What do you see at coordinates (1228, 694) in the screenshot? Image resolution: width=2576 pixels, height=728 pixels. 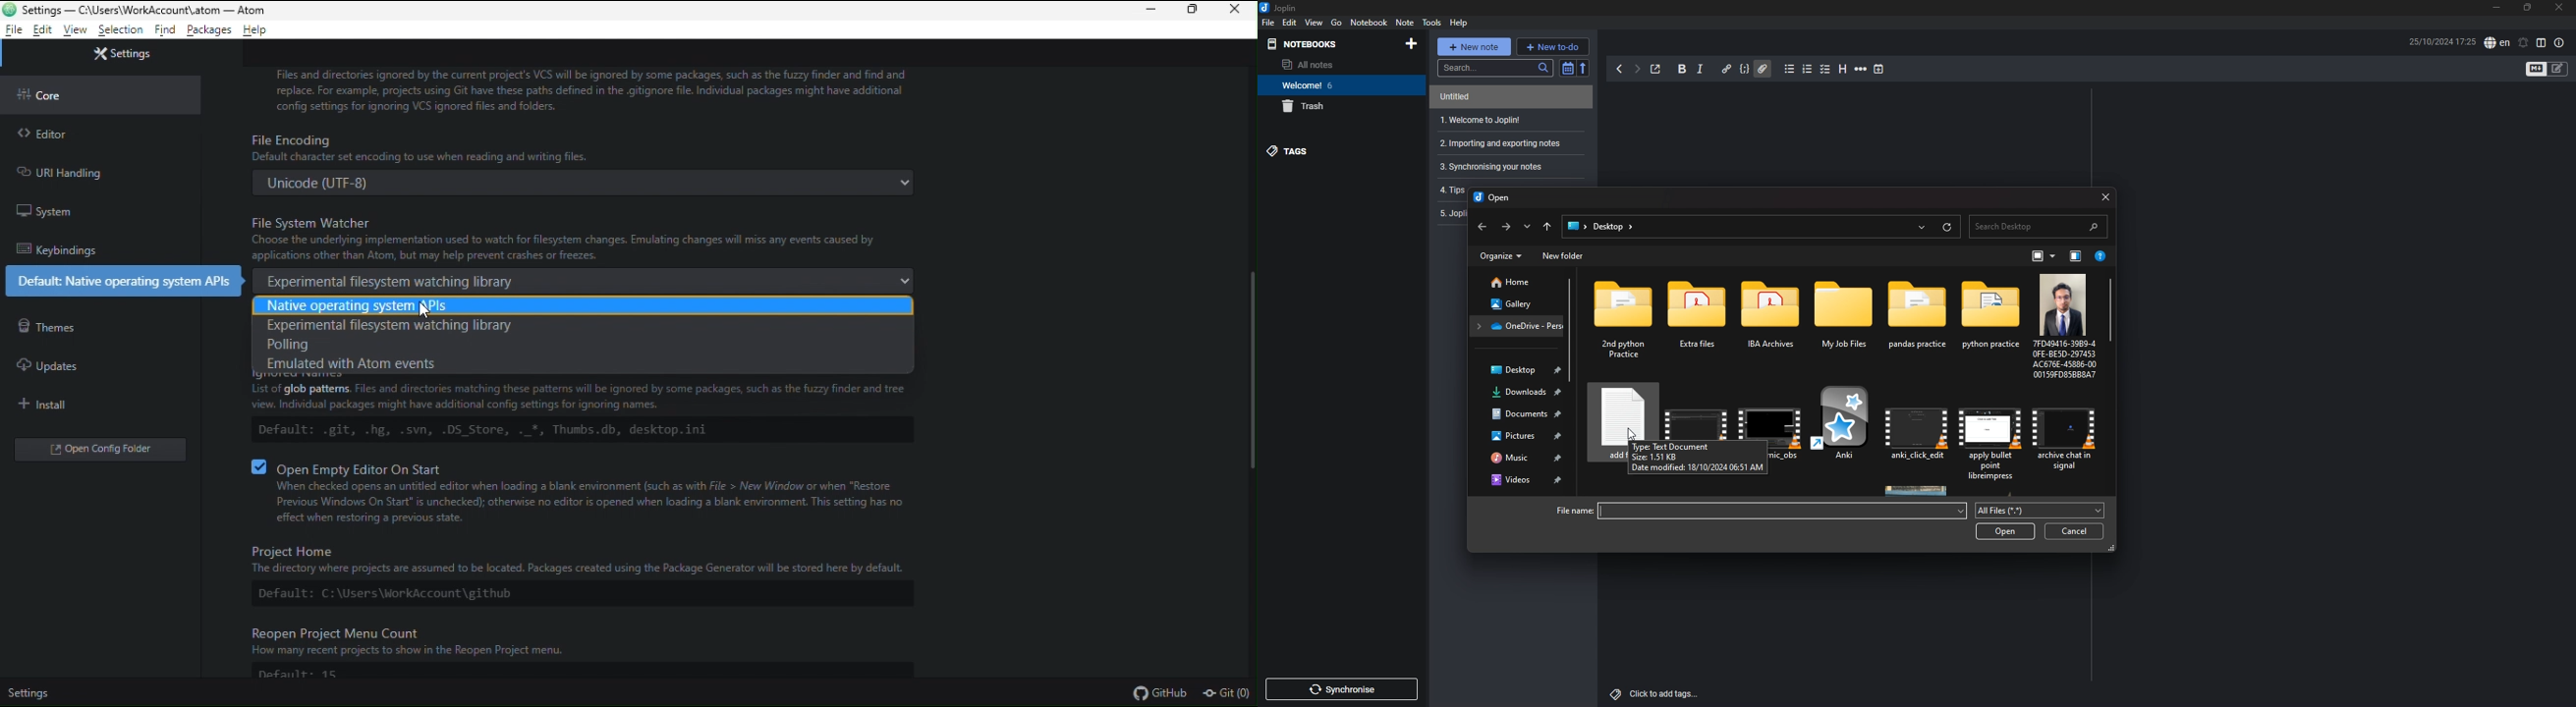 I see `git` at bounding box center [1228, 694].